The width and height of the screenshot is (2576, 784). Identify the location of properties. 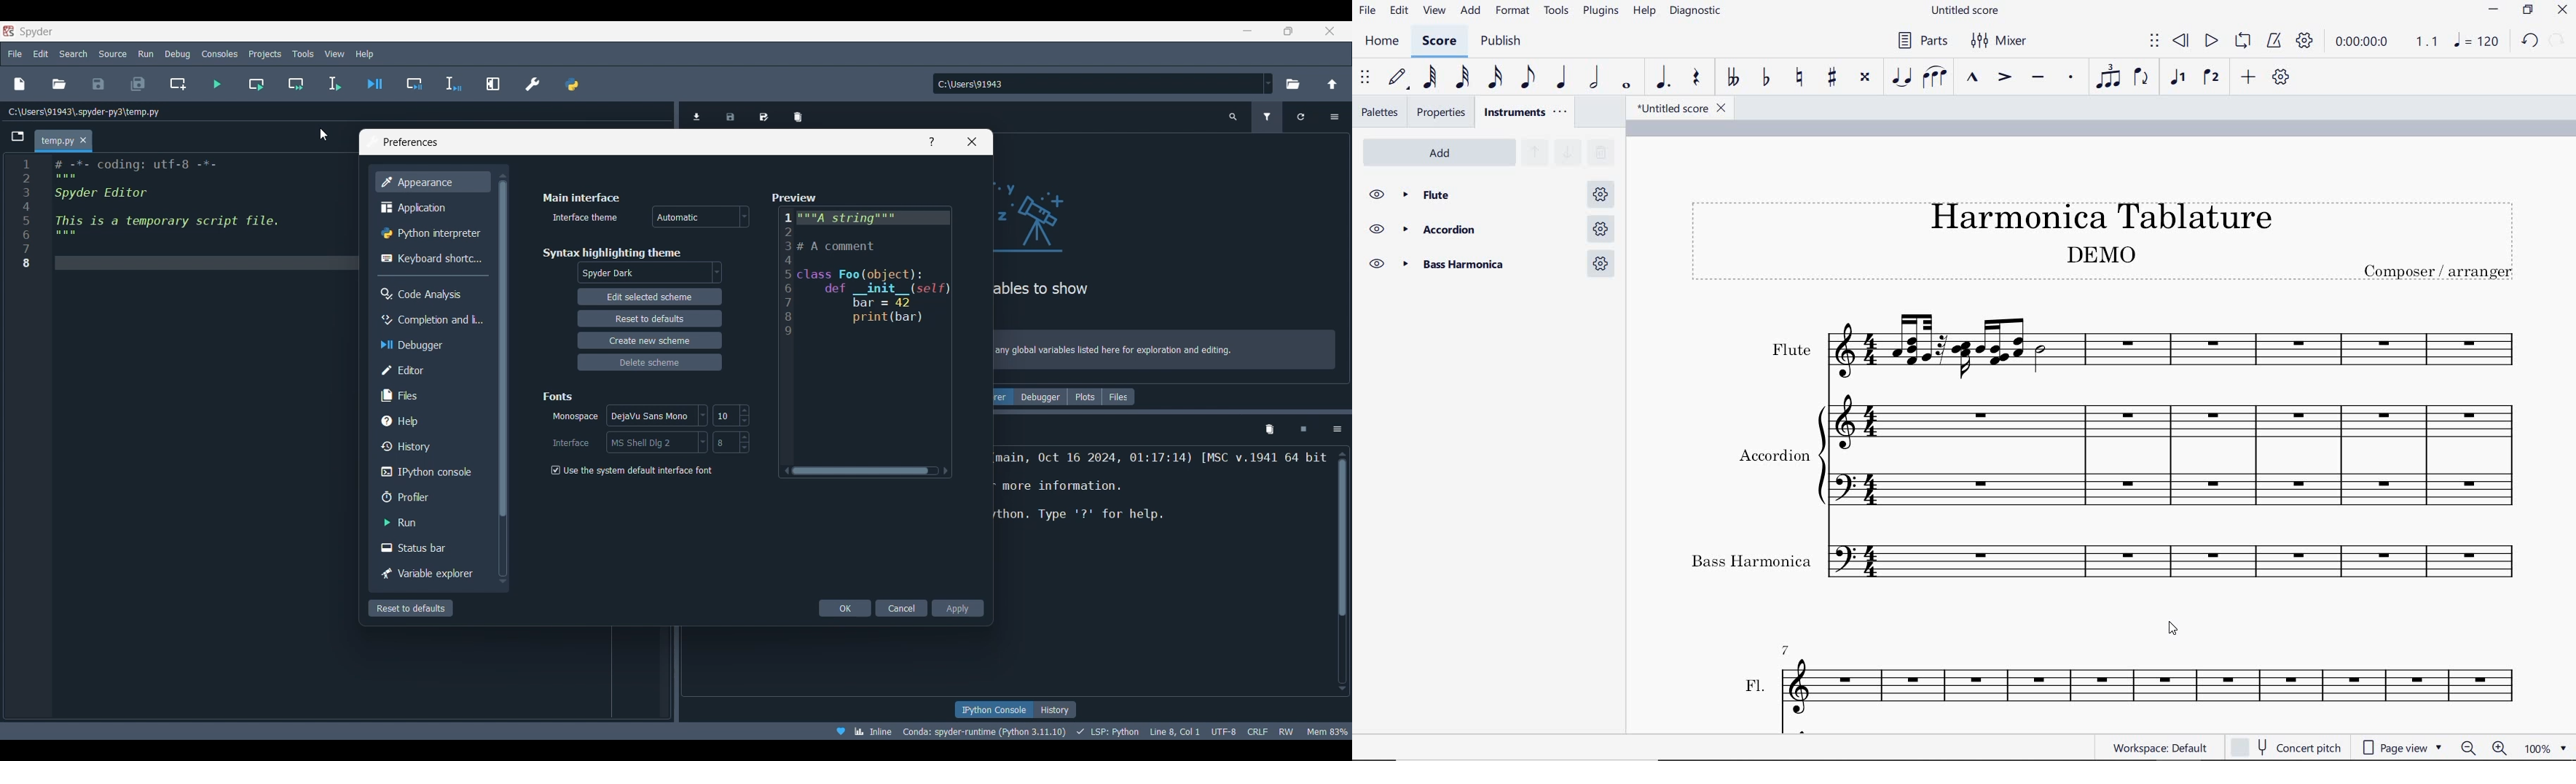
(1443, 112).